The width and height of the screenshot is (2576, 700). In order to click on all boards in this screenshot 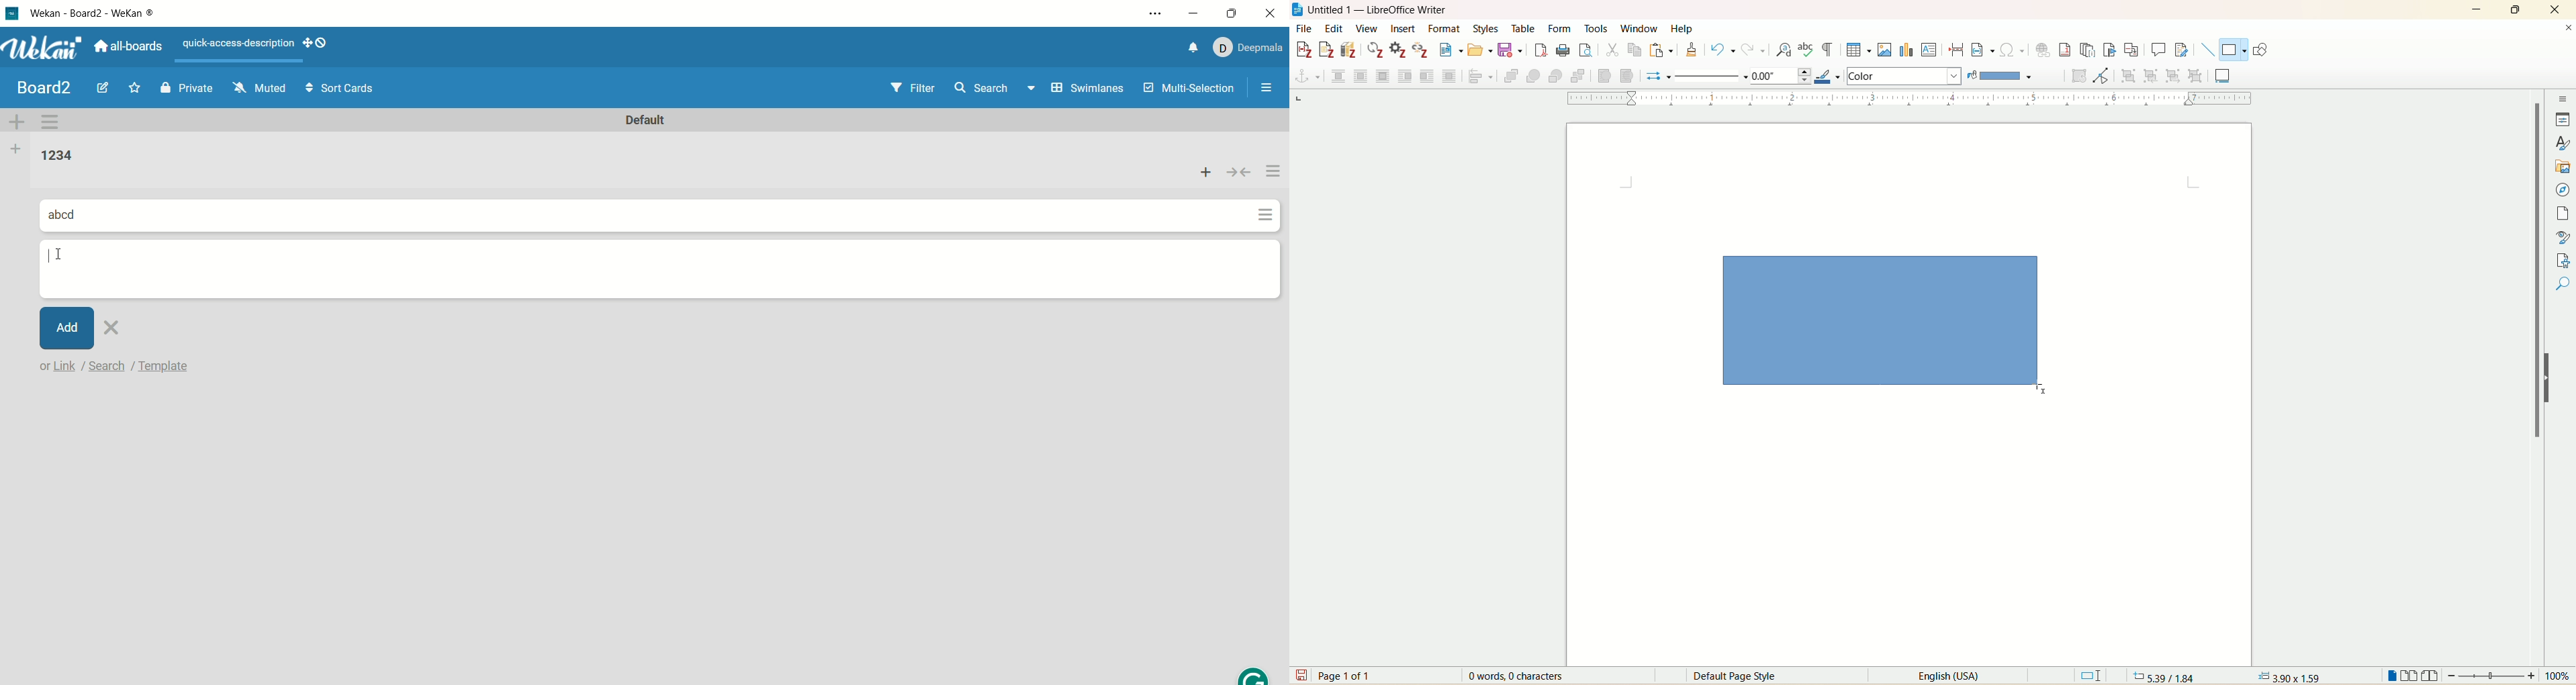, I will do `click(132, 47)`.